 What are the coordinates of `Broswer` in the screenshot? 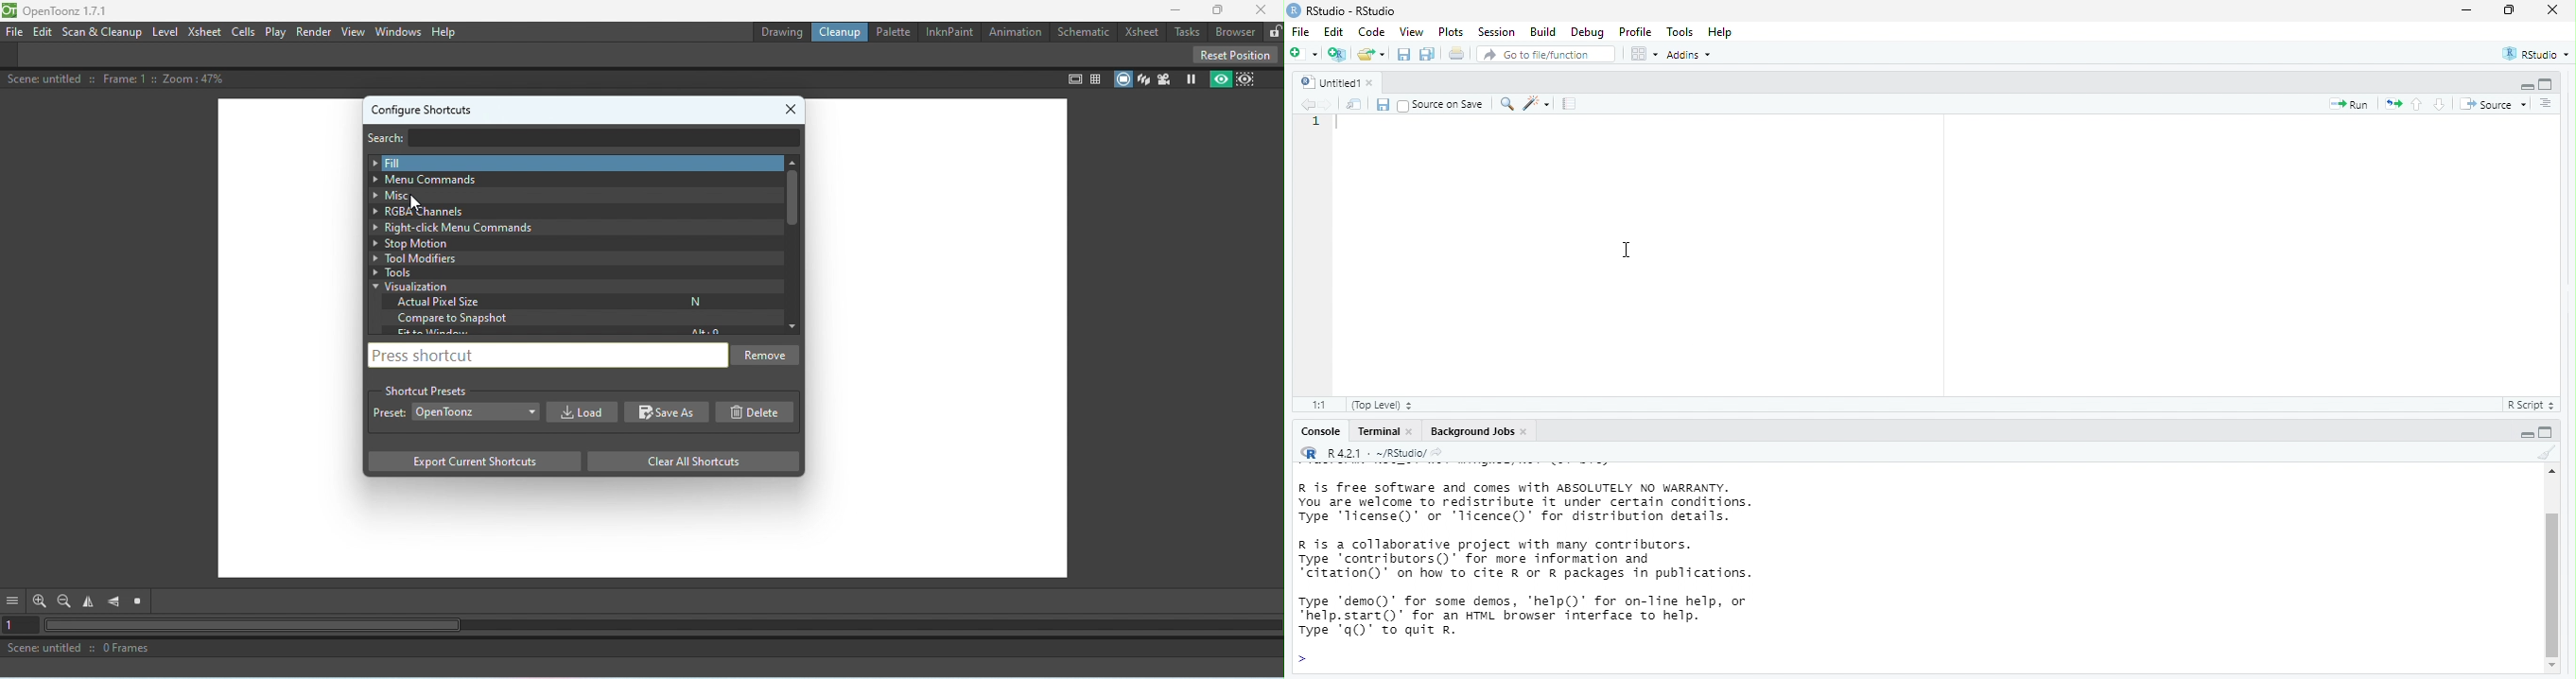 It's located at (1237, 31).